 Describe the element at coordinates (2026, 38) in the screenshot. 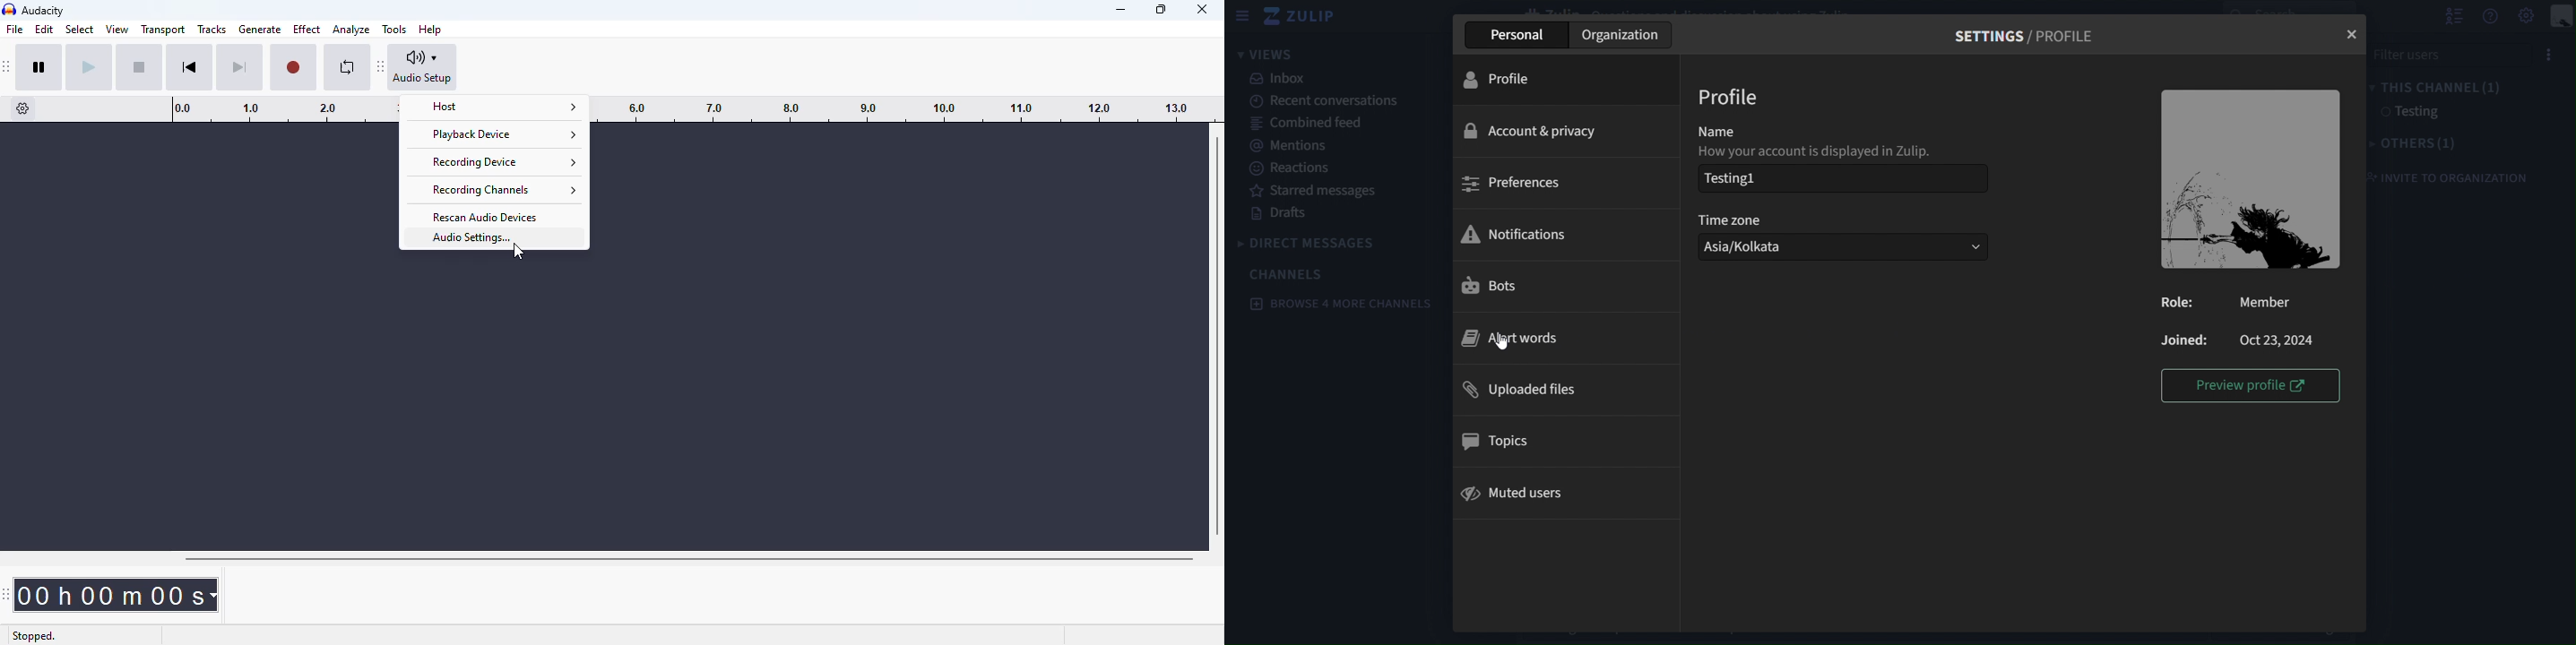

I see `settings` at that location.